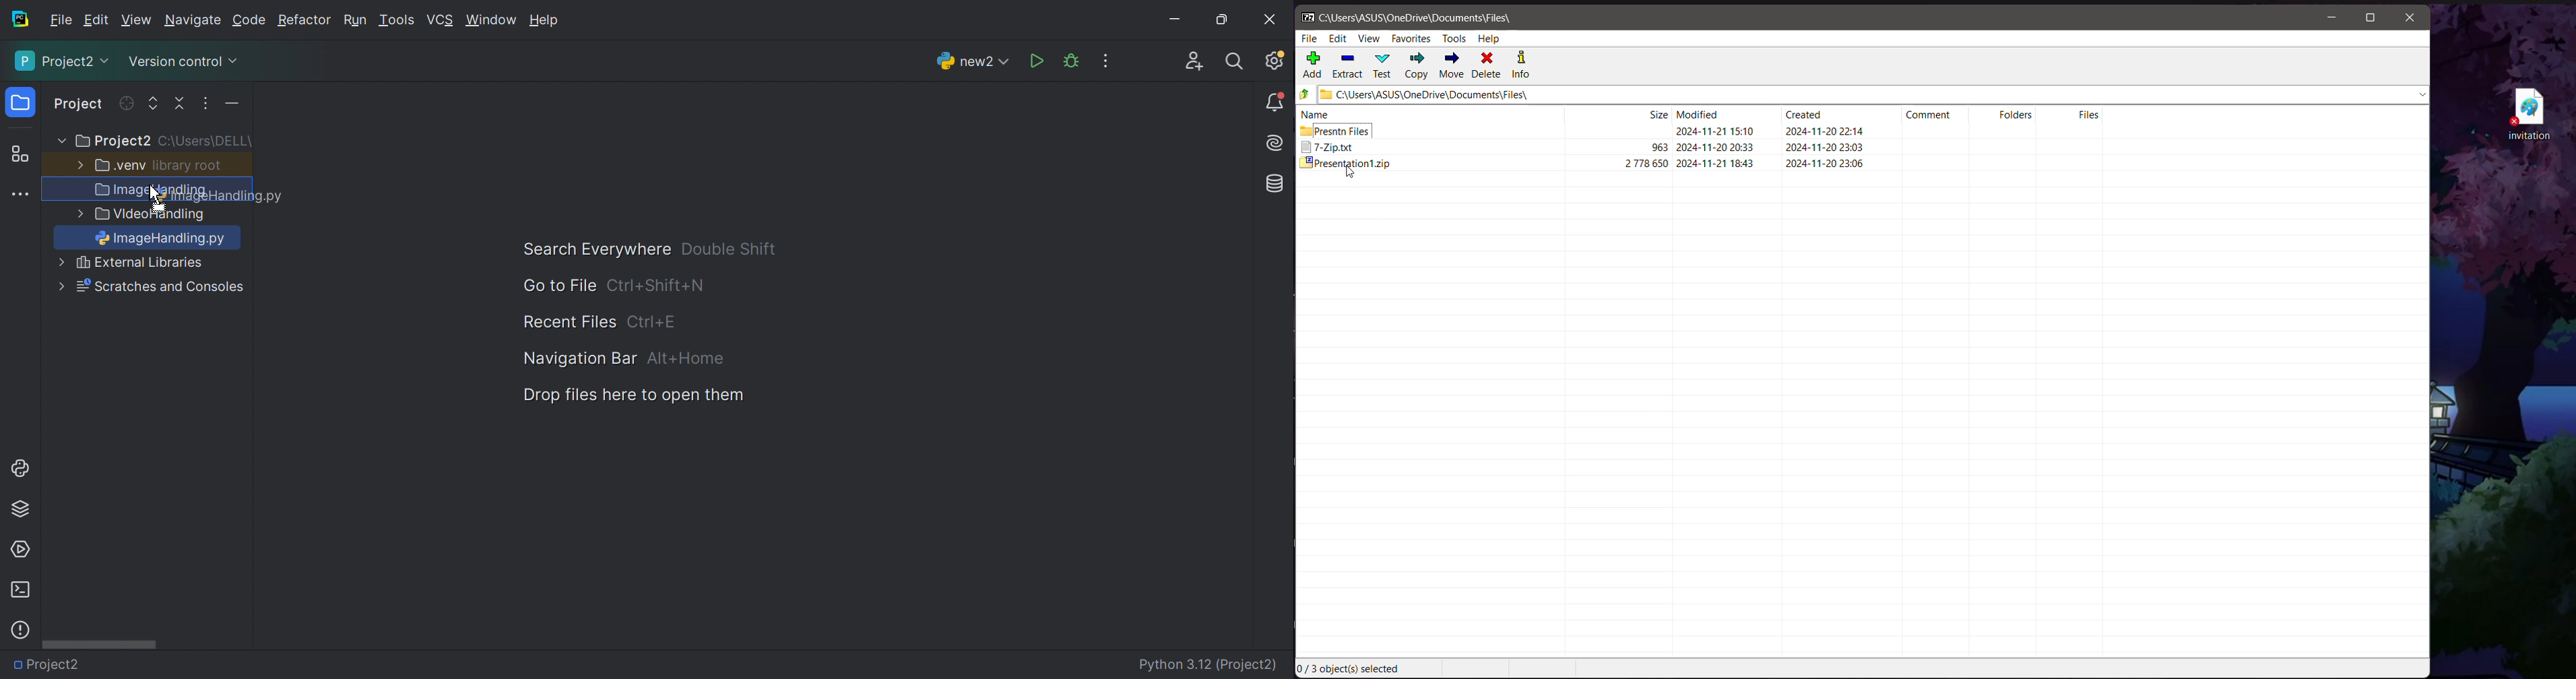 The width and height of the screenshot is (2576, 700). Describe the element at coordinates (79, 105) in the screenshot. I see `Project` at that location.